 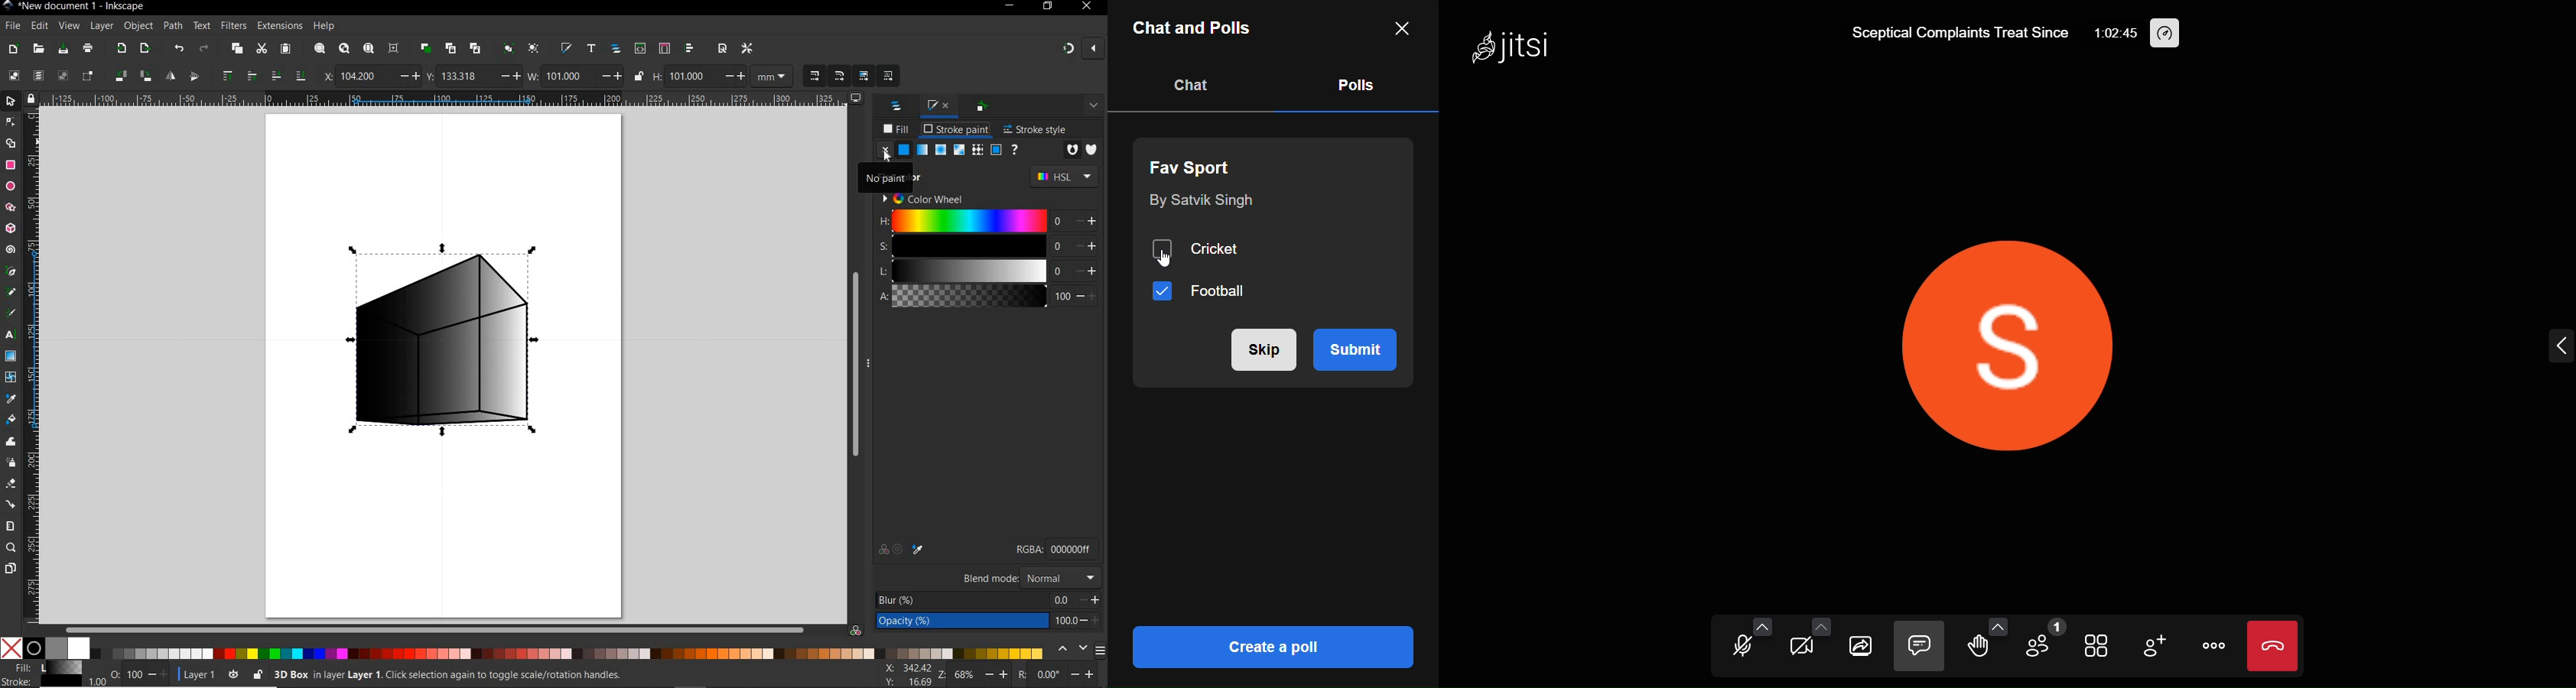 I want to click on color options, so click(x=903, y=550).